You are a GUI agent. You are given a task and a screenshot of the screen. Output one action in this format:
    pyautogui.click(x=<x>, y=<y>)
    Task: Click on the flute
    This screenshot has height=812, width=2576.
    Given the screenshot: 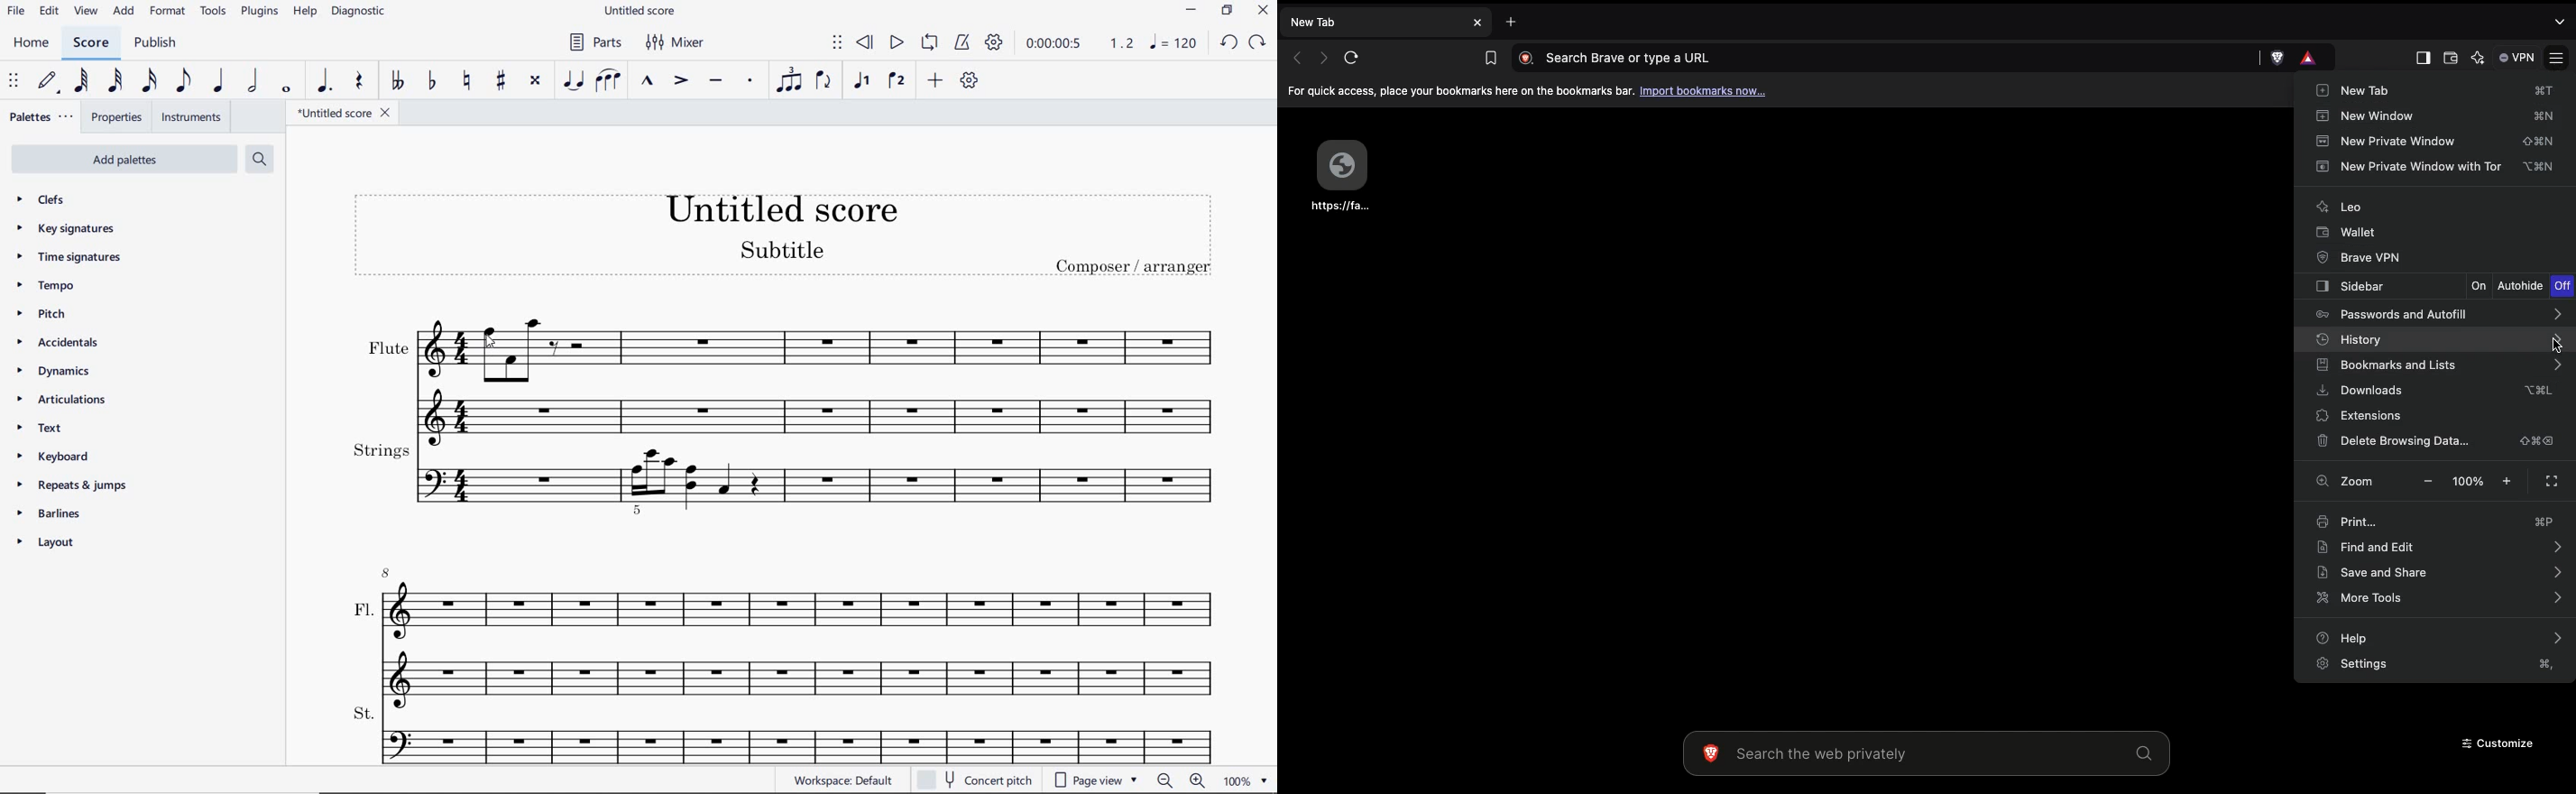 What is the action you would take?
    pyautogui.click(x=794, y=371)
    